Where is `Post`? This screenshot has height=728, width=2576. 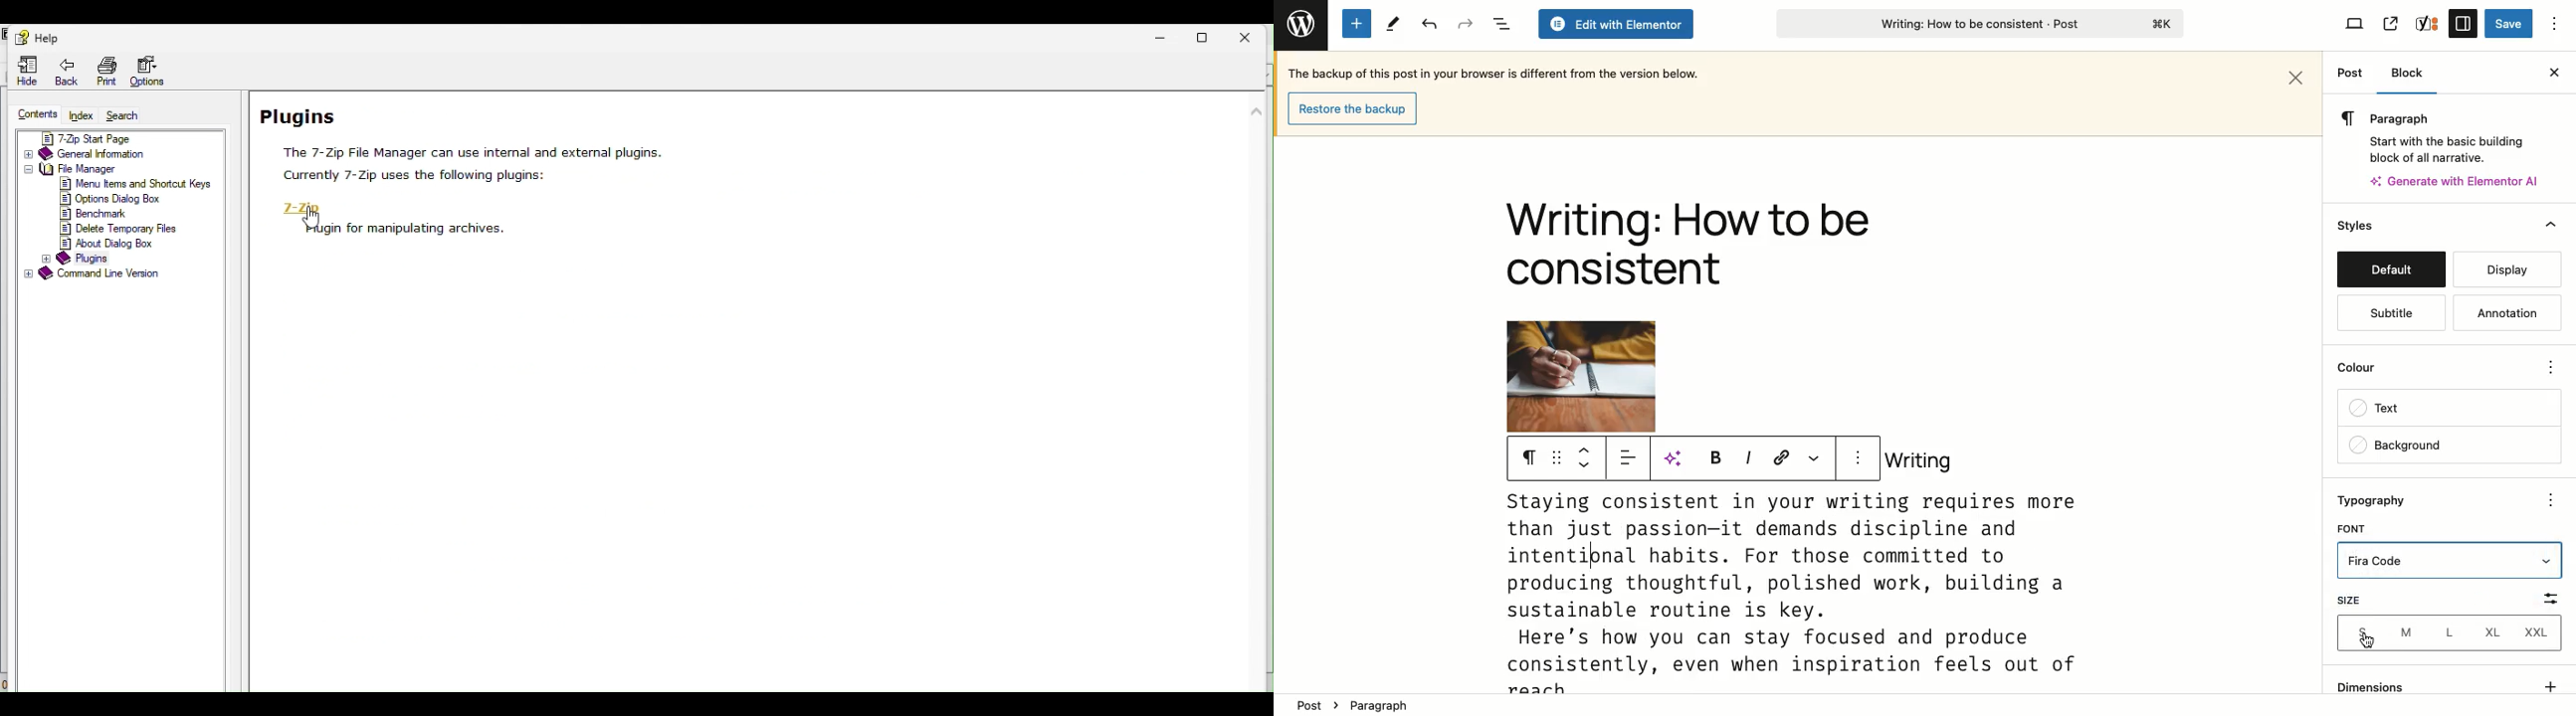 Post is located at coordinates (1312, 702).